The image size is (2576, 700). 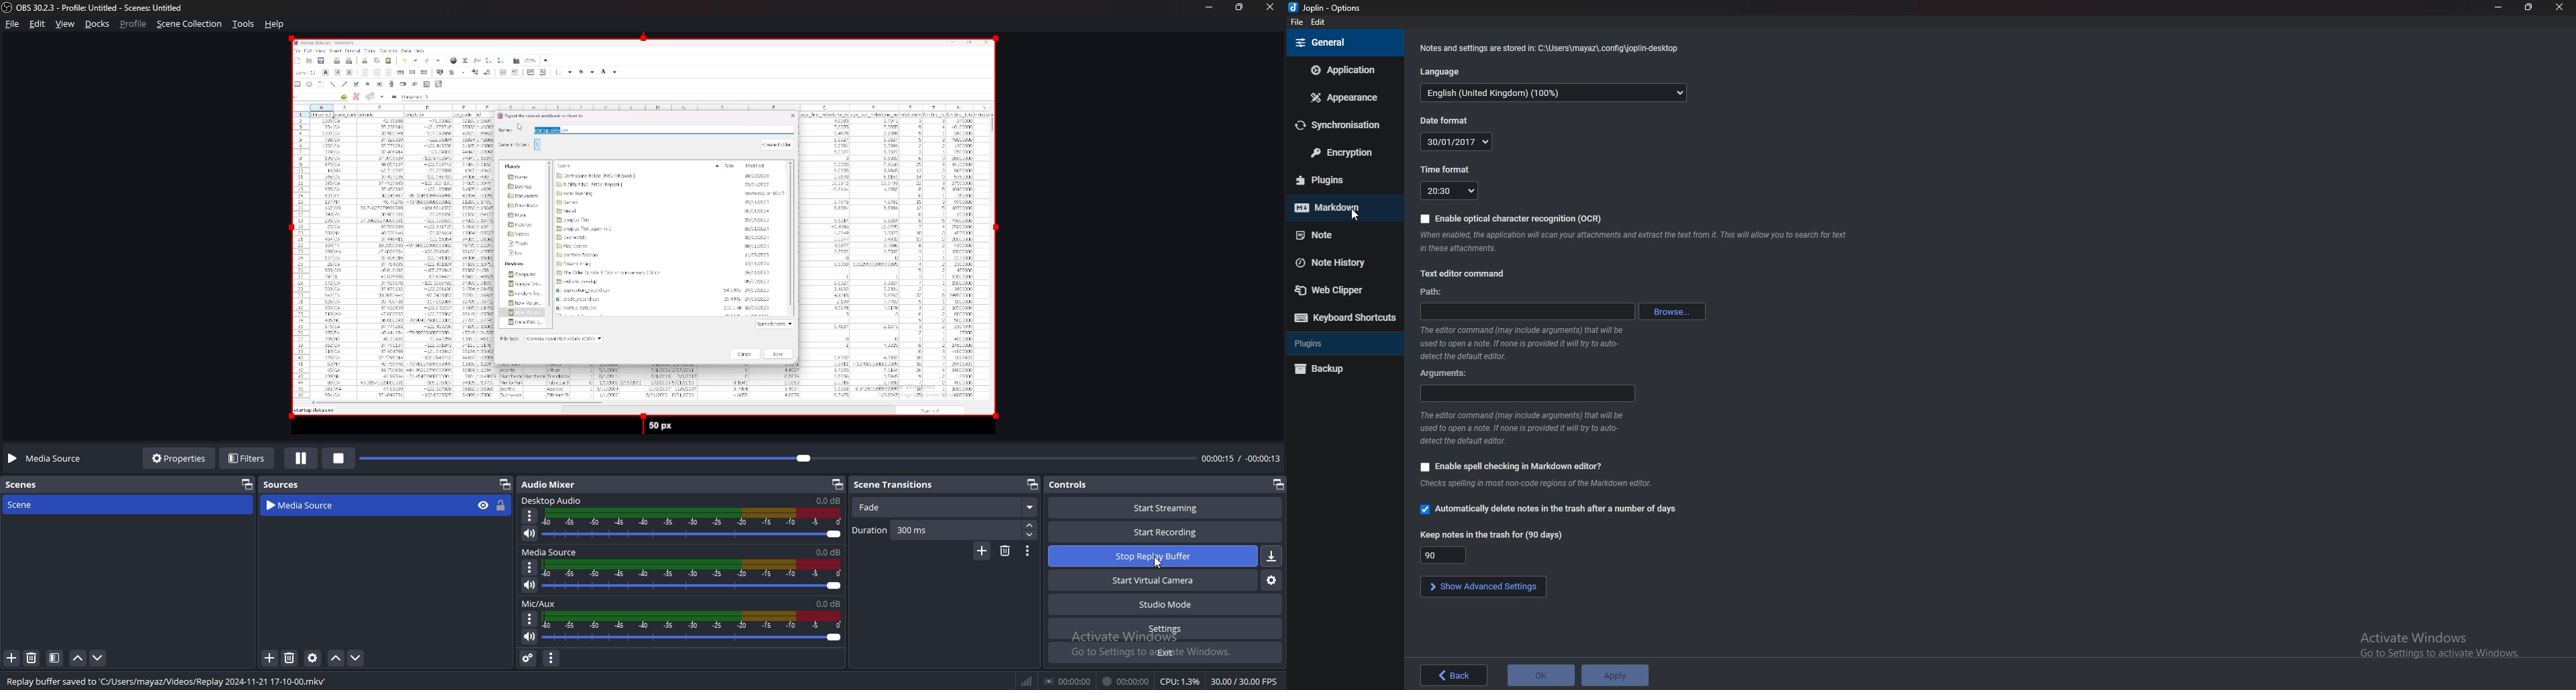 I want to click on Appearance, so click(x=1344, y=97).